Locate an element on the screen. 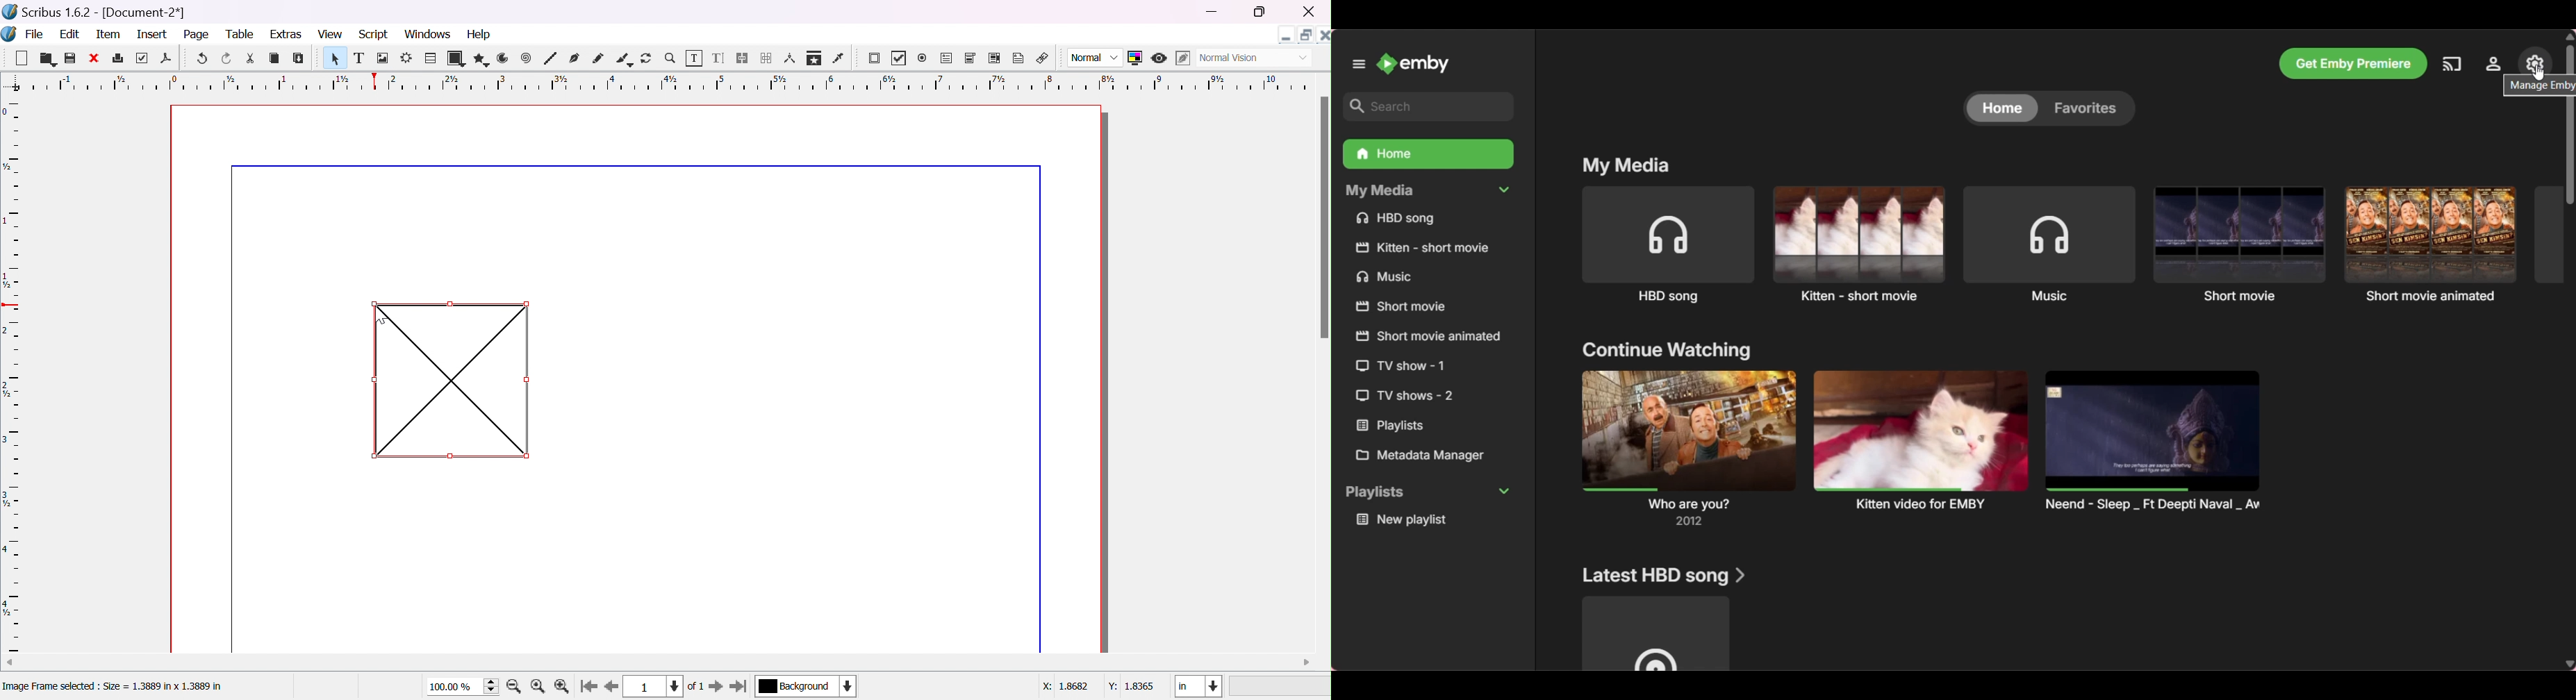 The width and height of the screenshot is (2576, 700). in is located at coordinates (1199, 687).